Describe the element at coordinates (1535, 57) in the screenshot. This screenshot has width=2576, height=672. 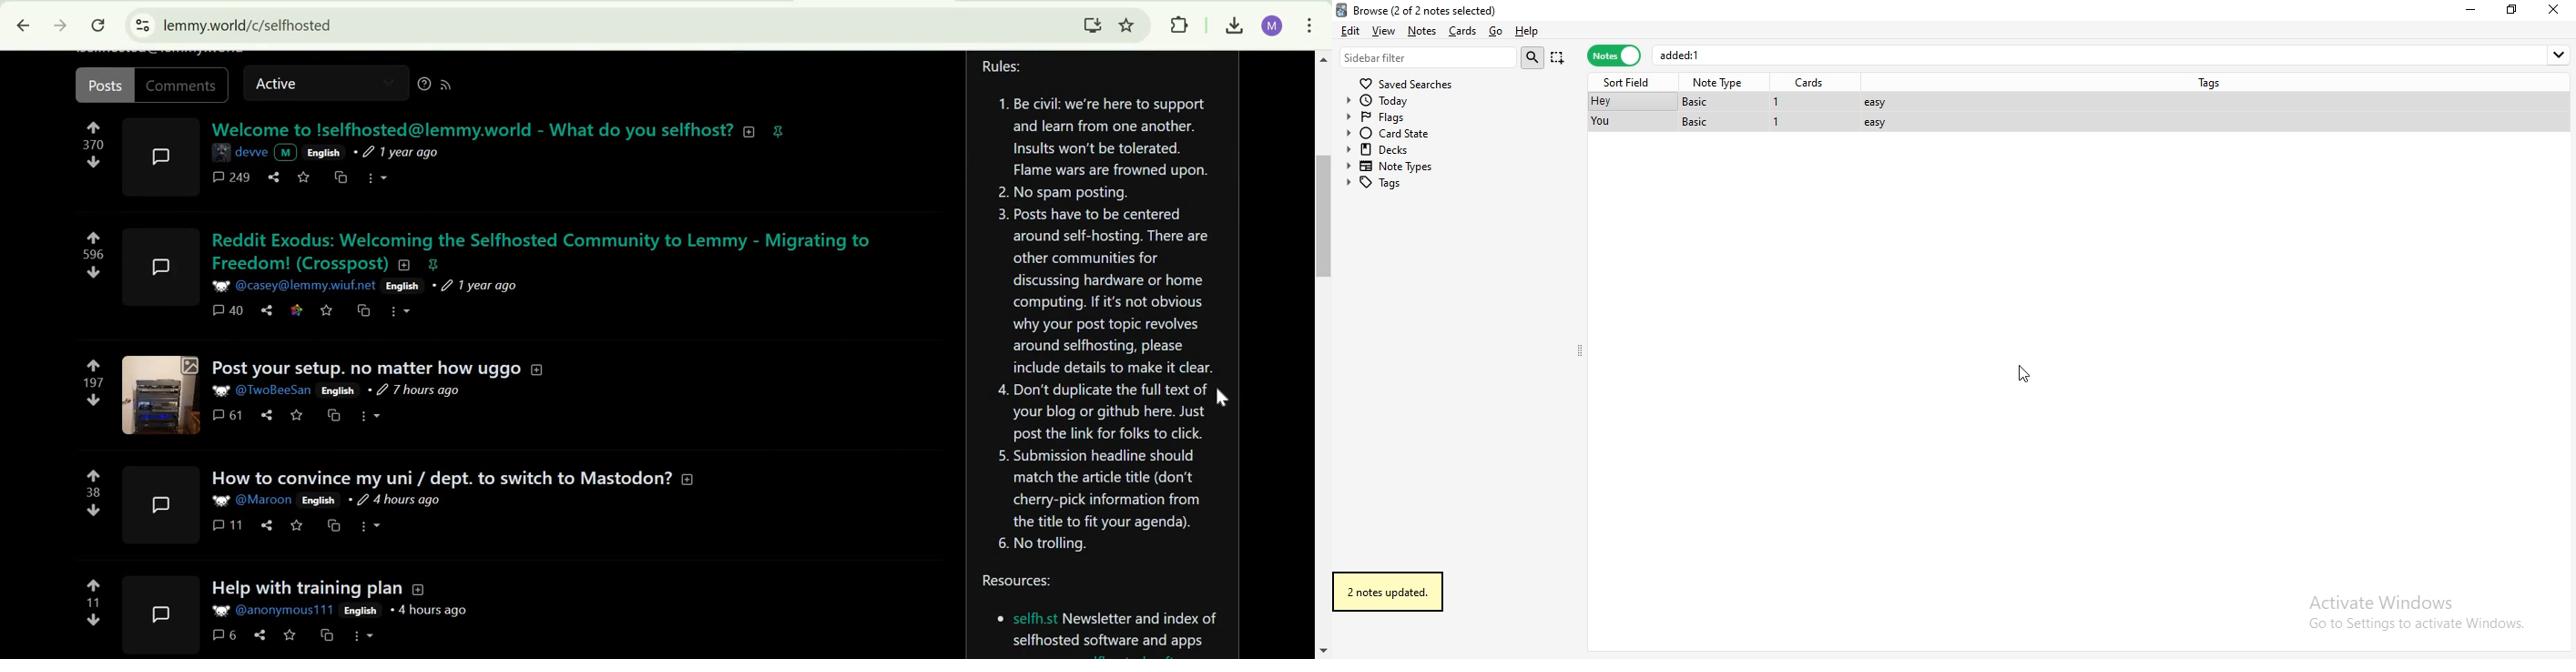
I see `search` at that location.